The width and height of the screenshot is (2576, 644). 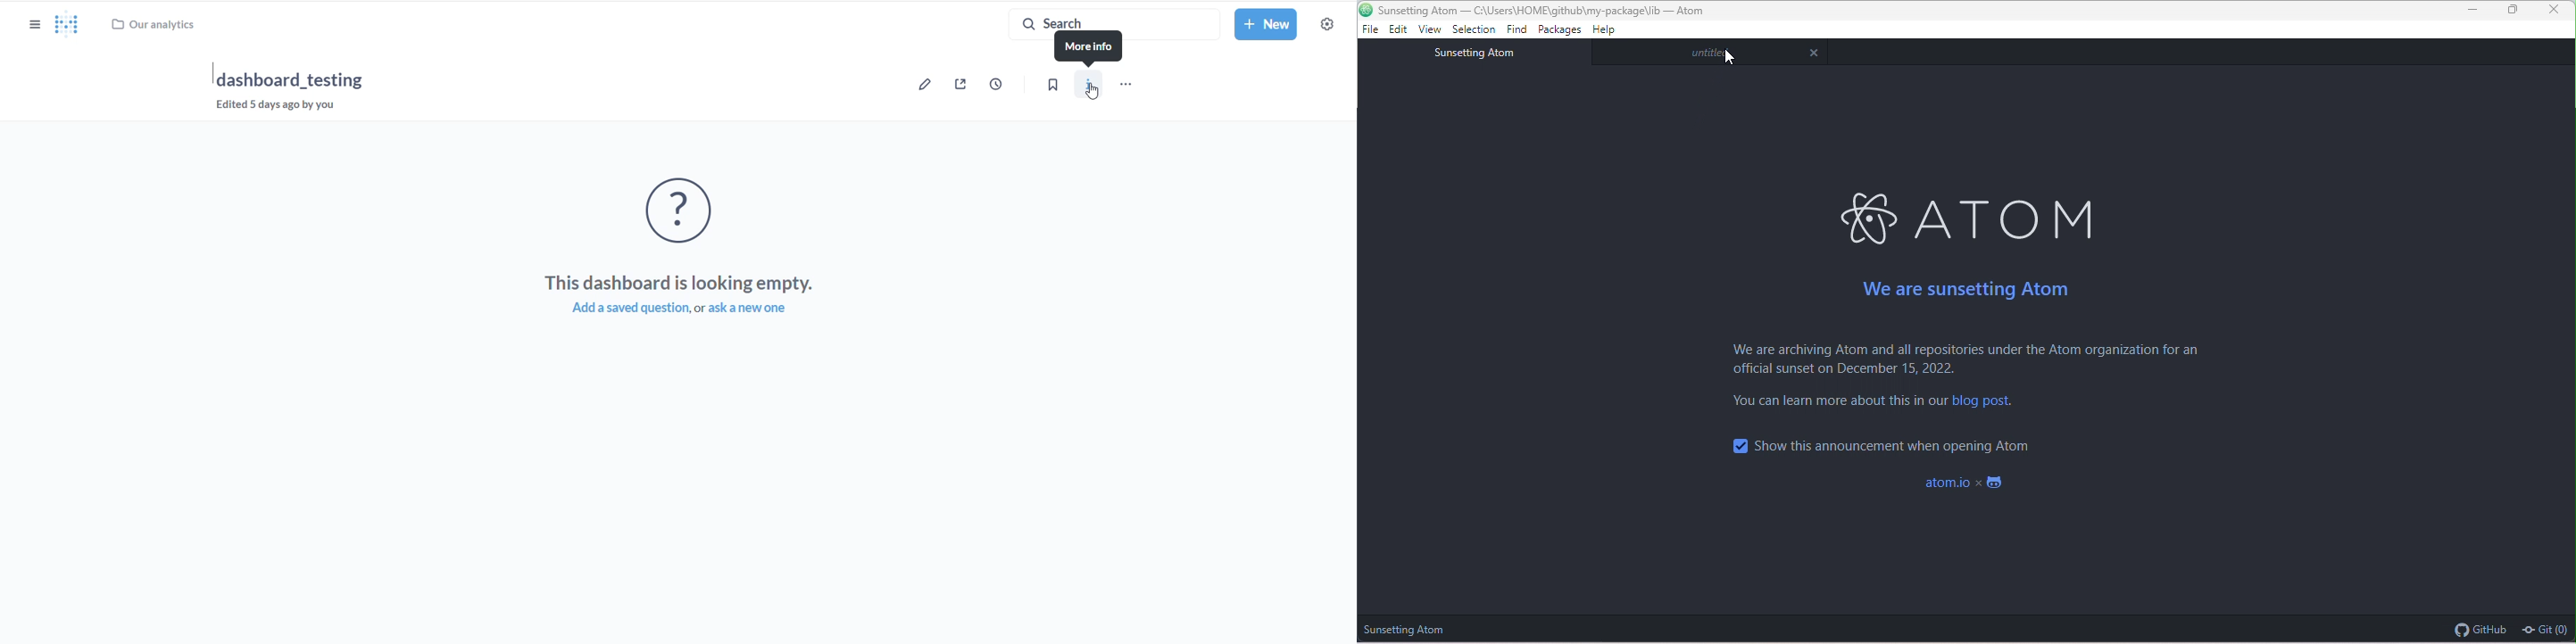 What do you see at coordinates (1737, 445) in the screenshot?
I see `Checkbox` at bounding box center [1737, 445].